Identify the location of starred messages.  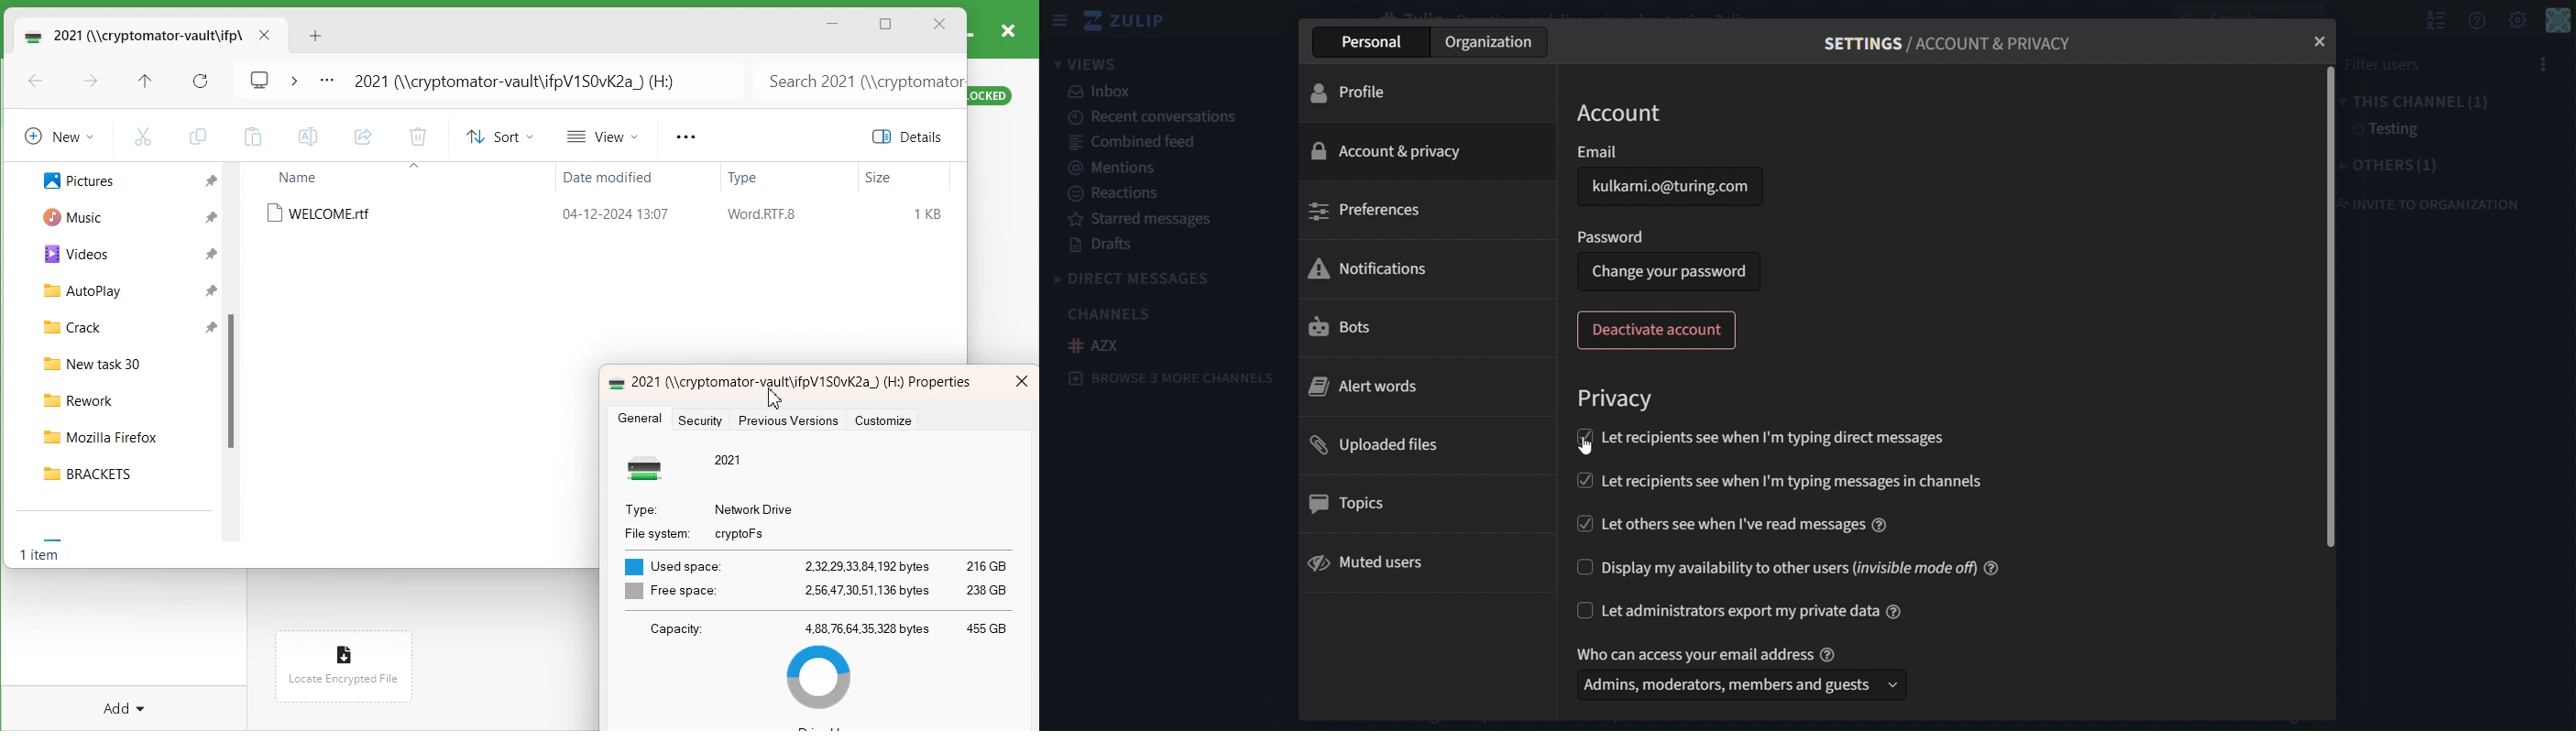
(1158, 220).